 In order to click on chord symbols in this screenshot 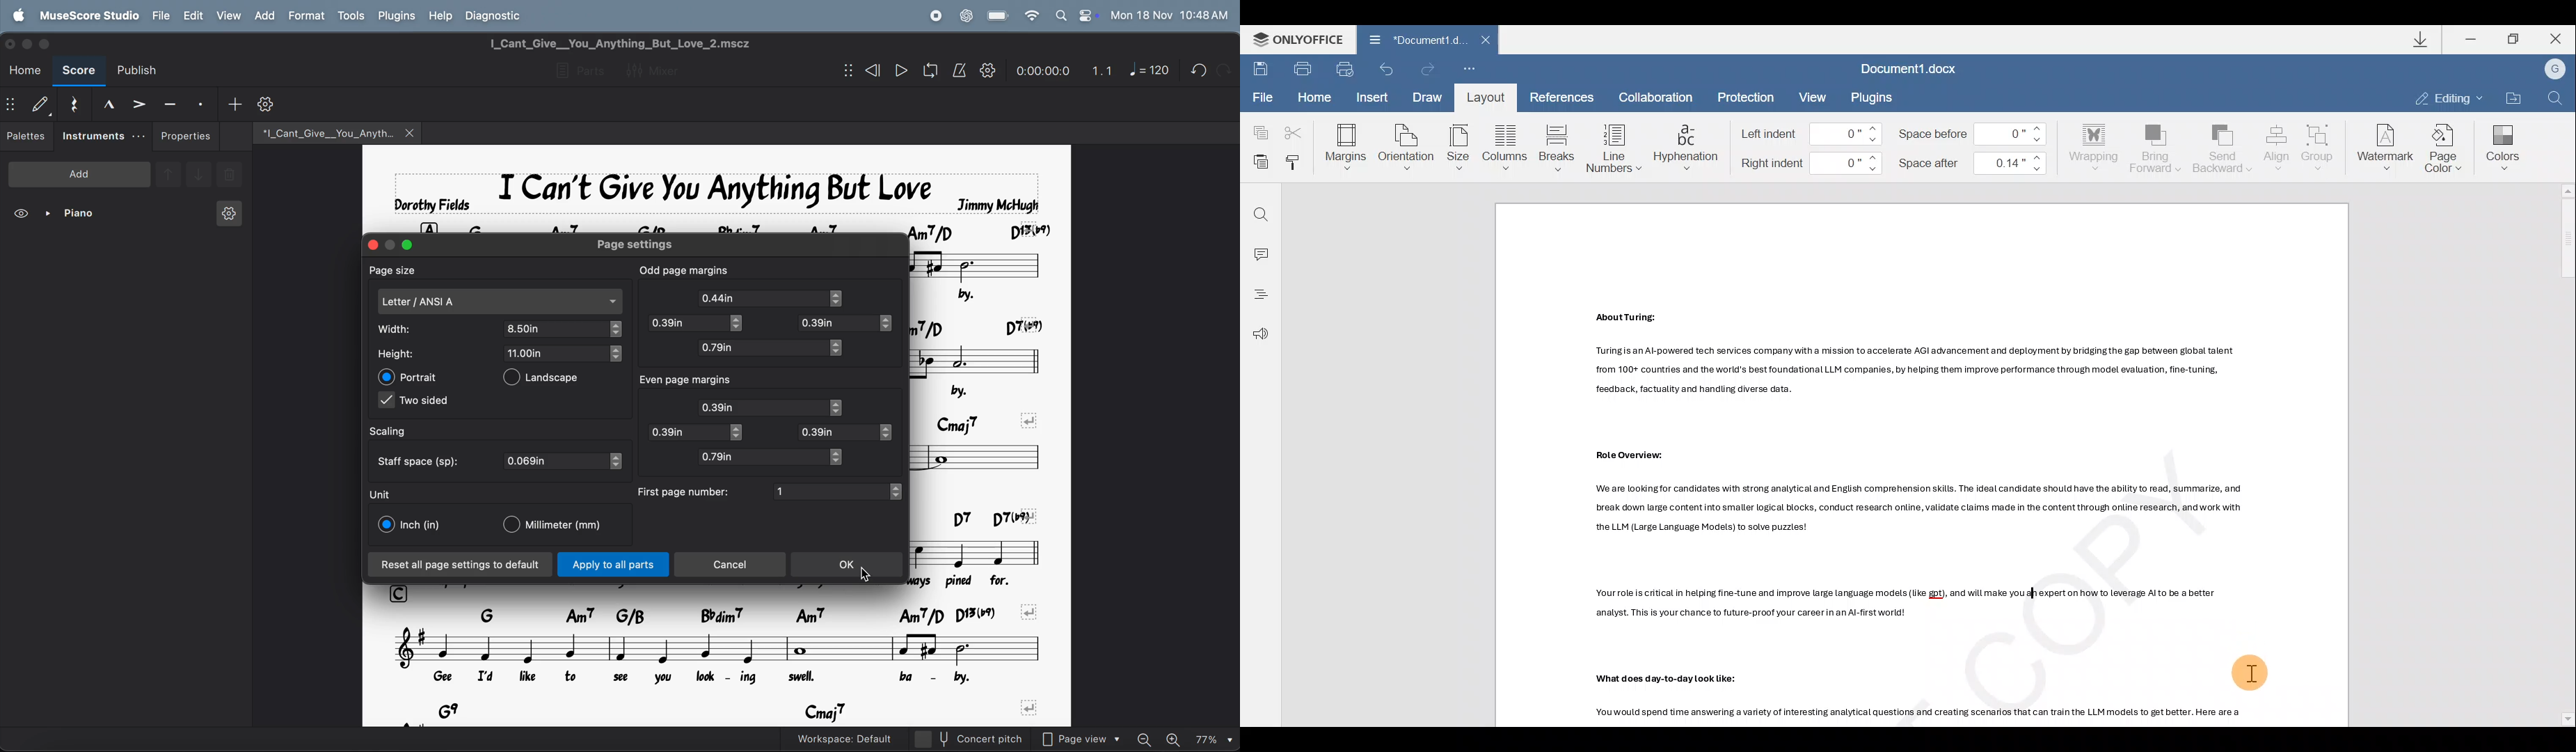, I will do `click(740, 613)`.